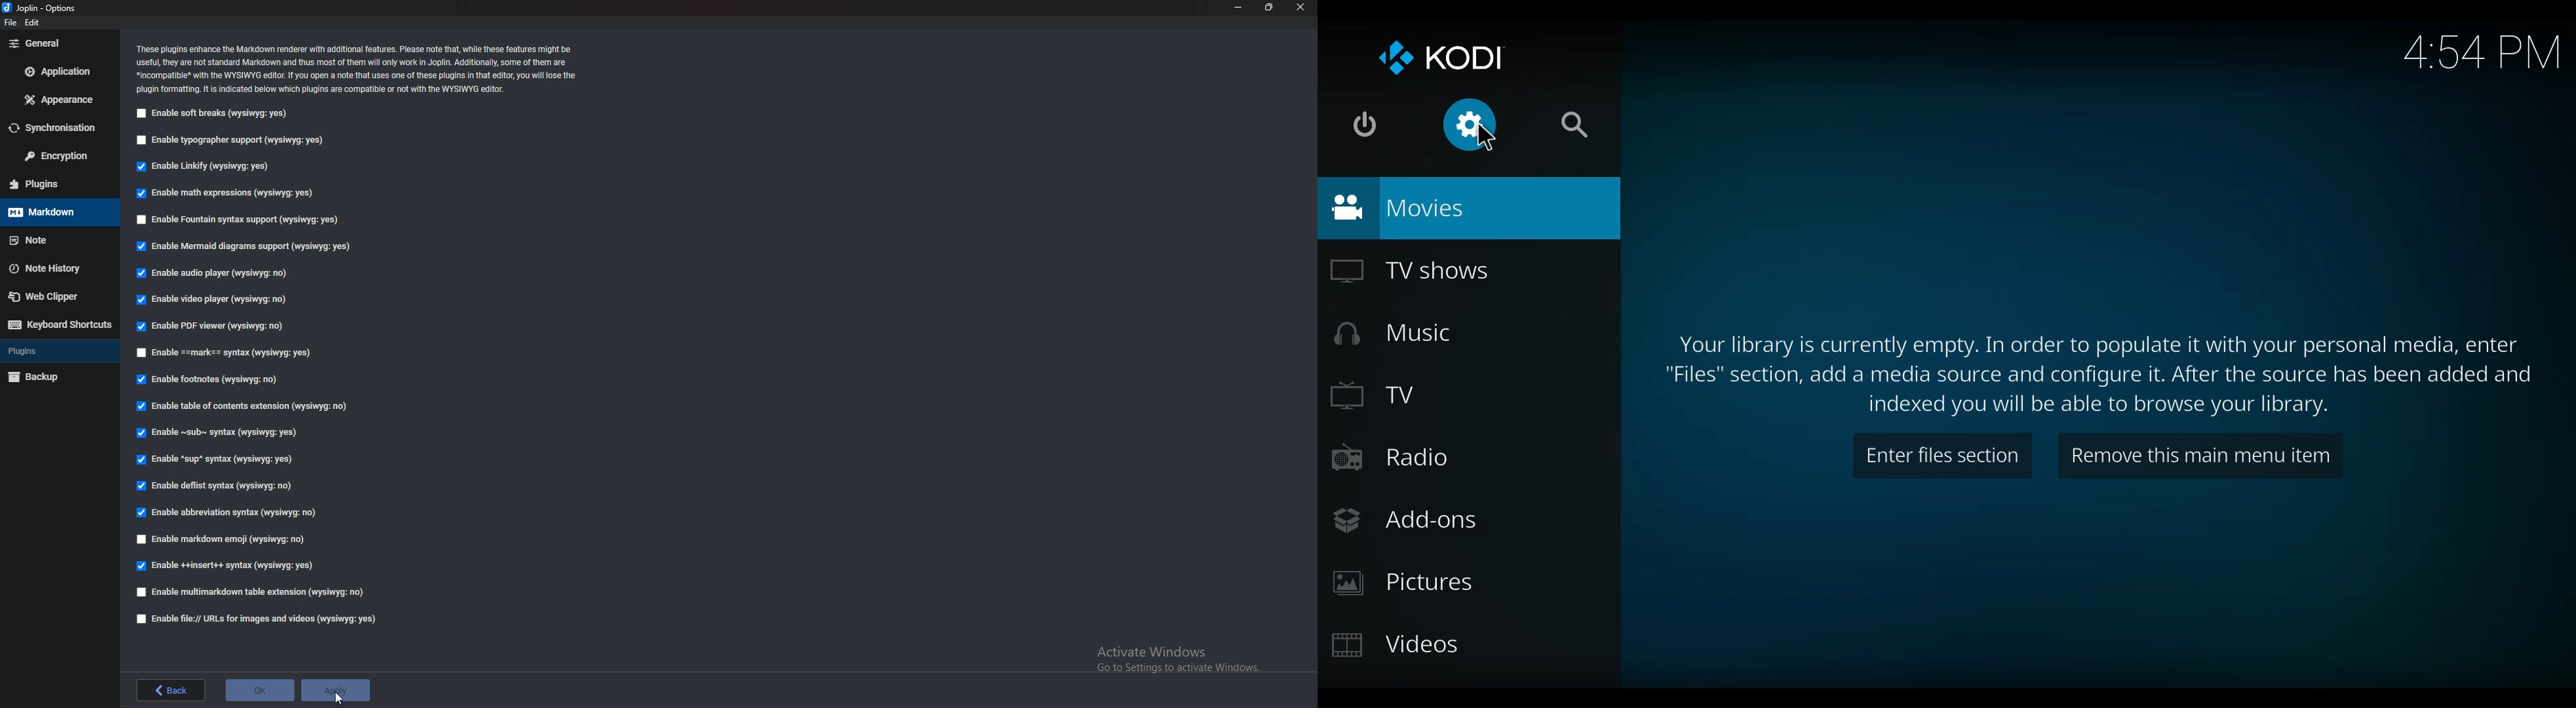  What do you see at coordinates (59, 43) in the screenshot?
I see `general` at bounding box center [59, 43].